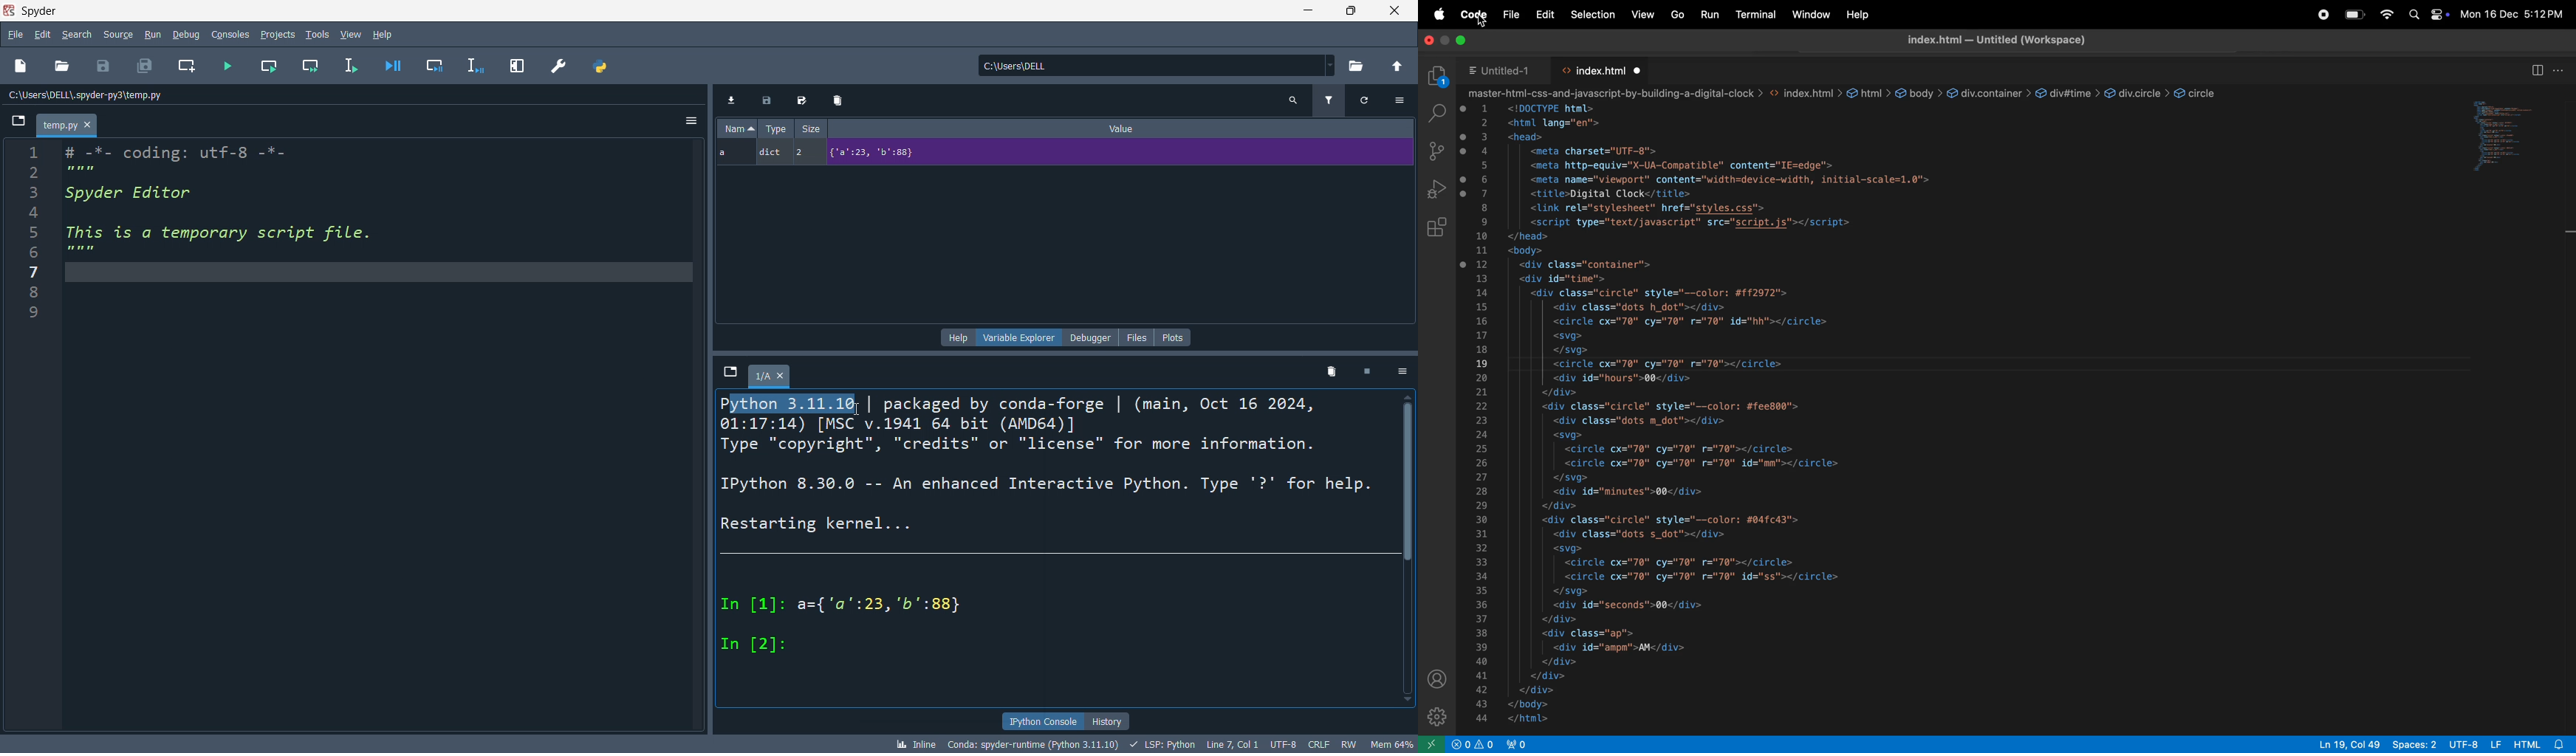 The image size is (2576, 756). What do you see at coordinates (1371, 100) in the screenshot?
I see `refresh` at bounding box center [1371, 100].